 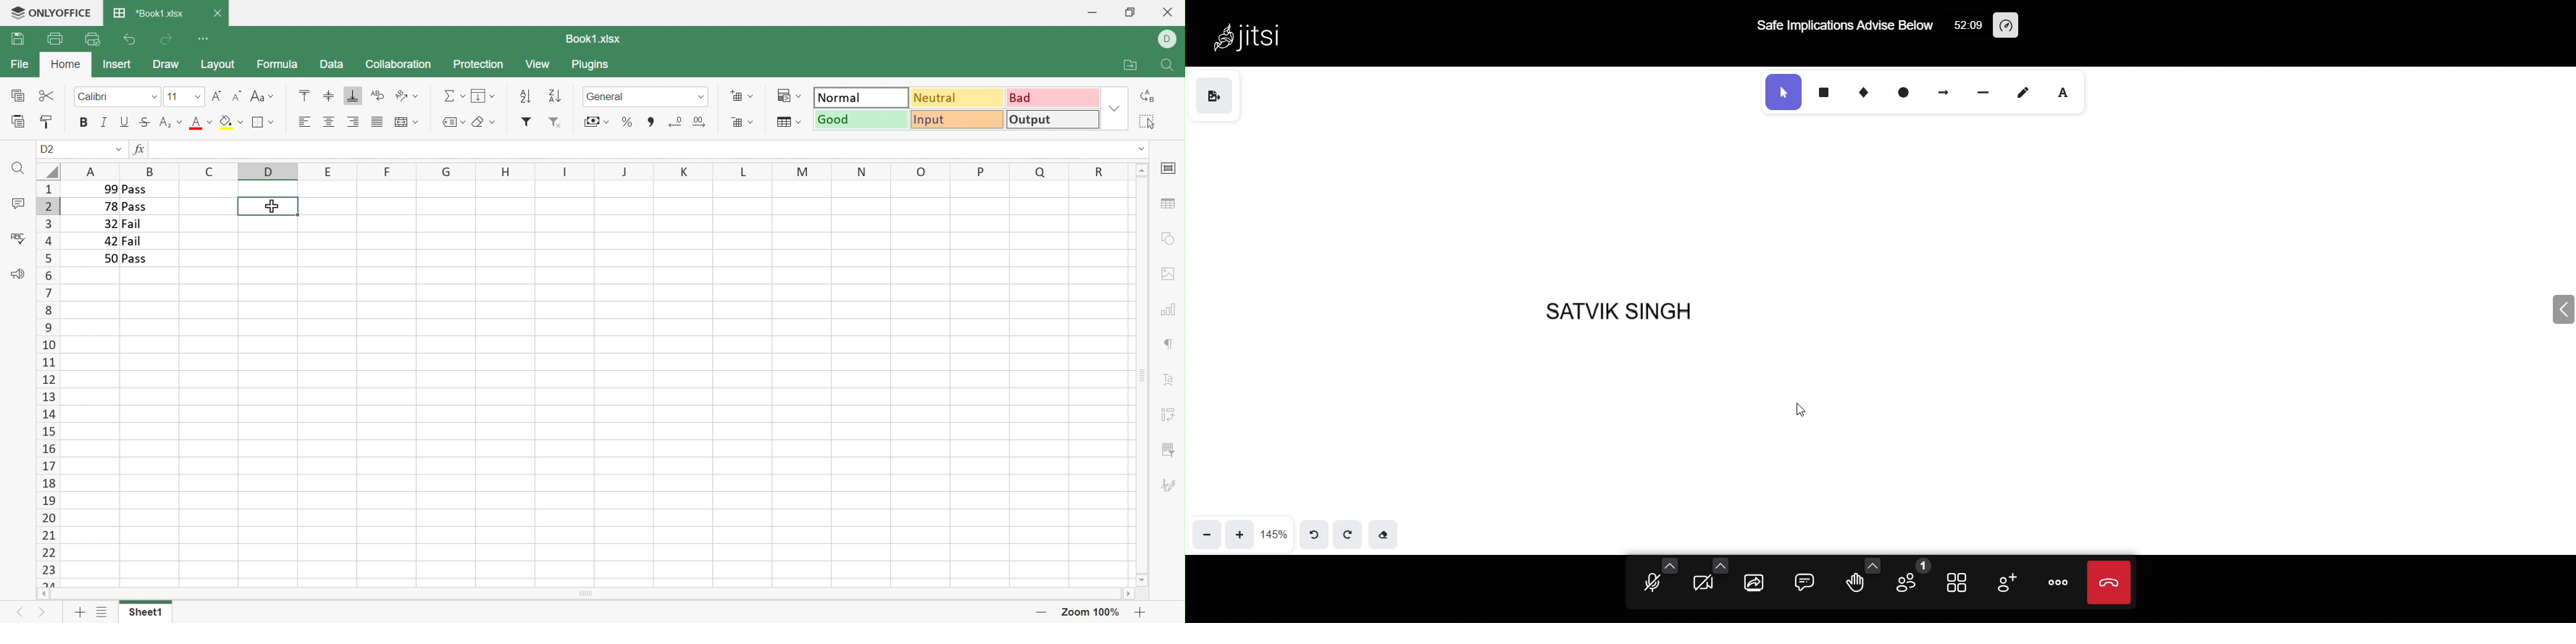 I want to click on Accounting style, so click(x=596, y=123).